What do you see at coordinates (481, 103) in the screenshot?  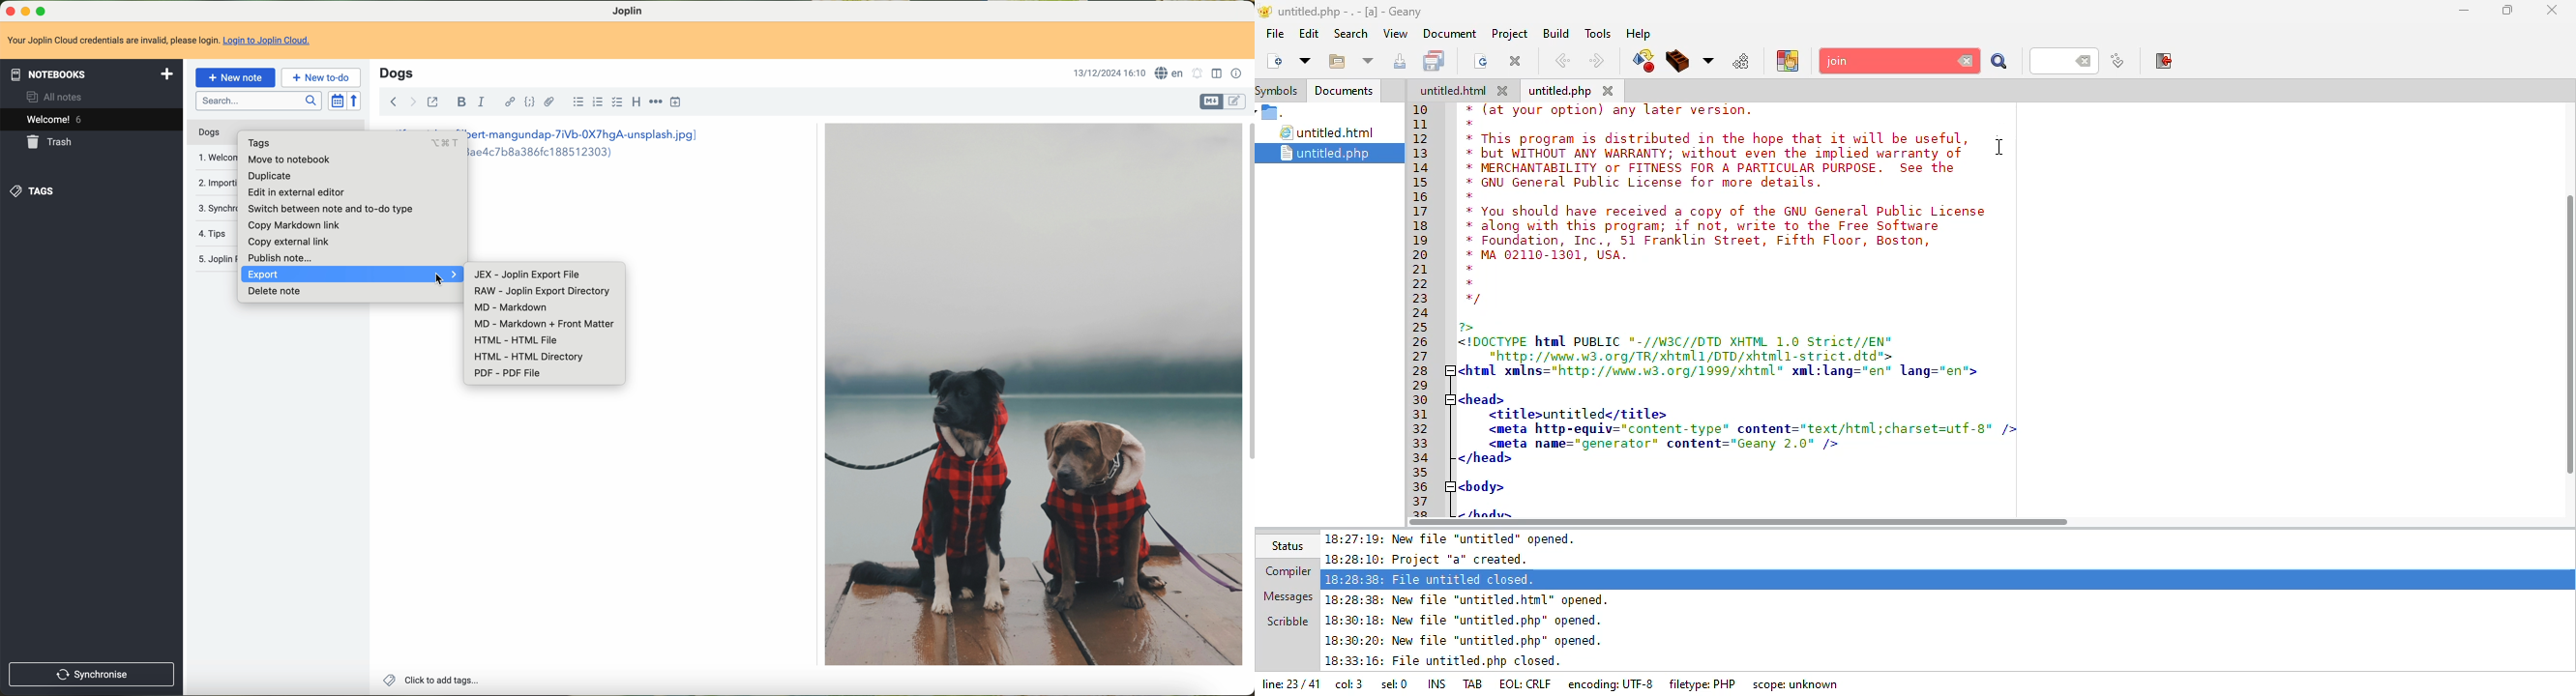 I see `italic` at bounding box center [481, 103].